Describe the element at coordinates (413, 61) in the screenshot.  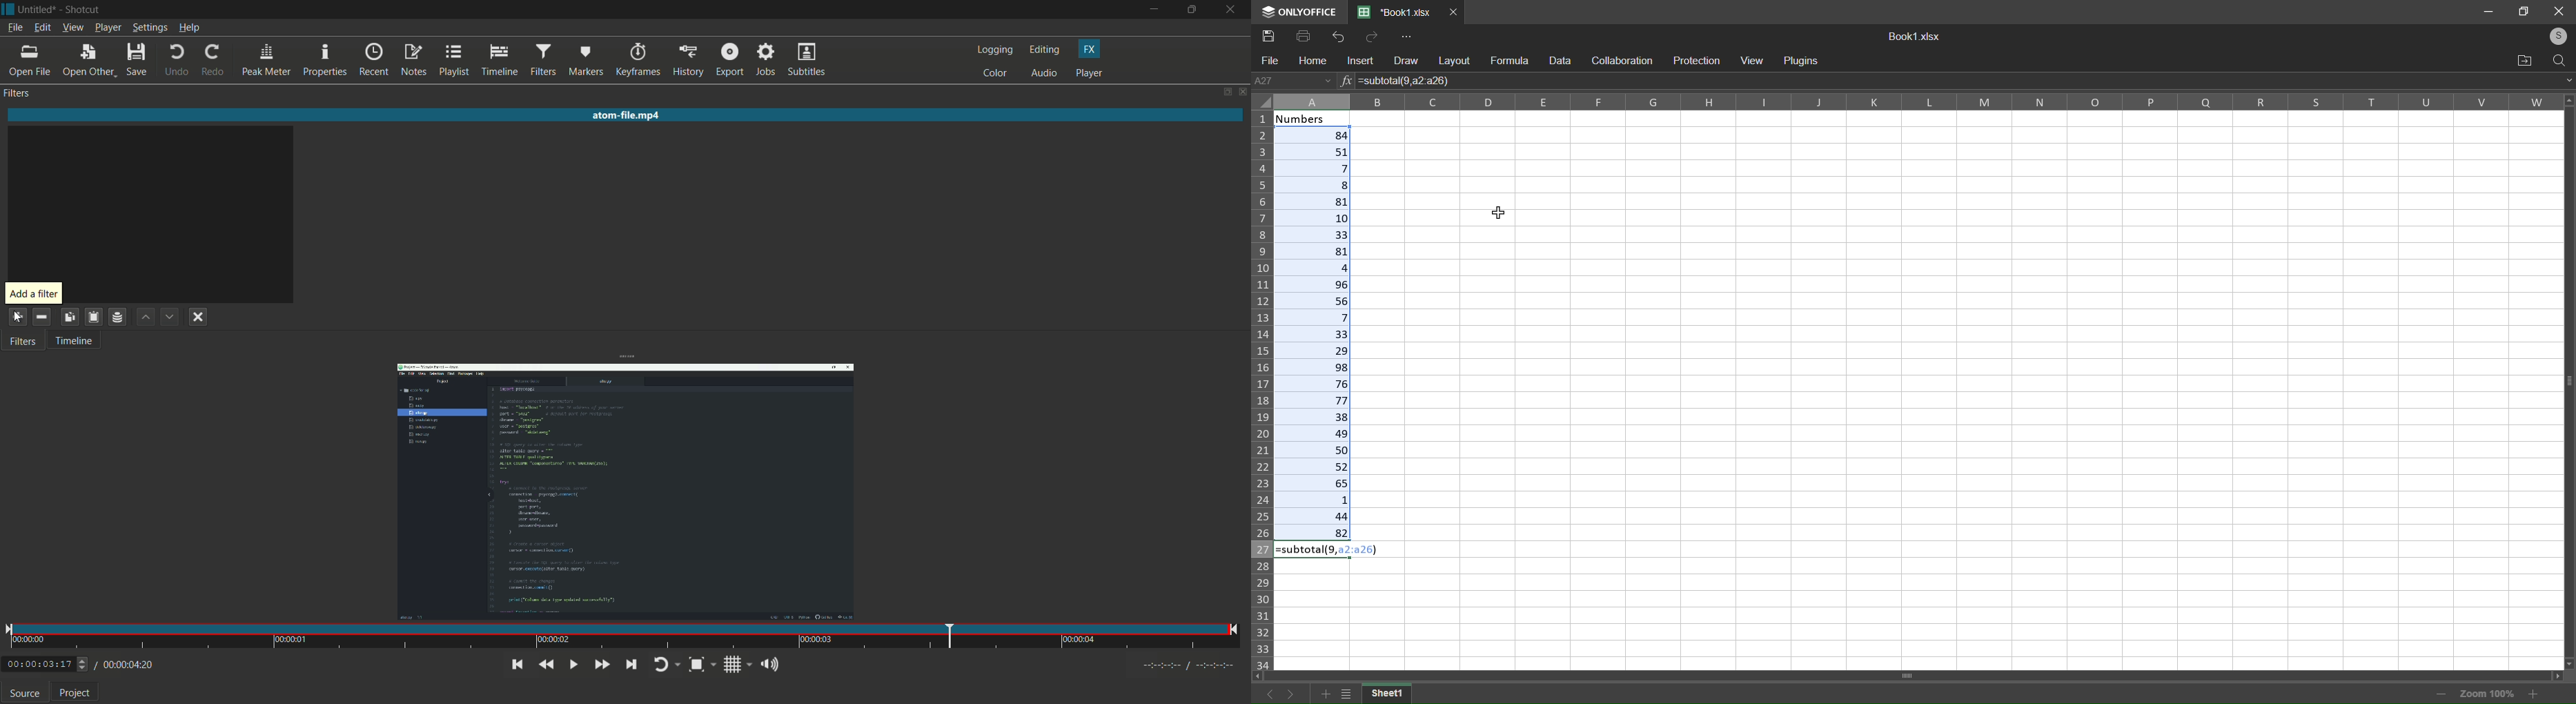
I see `notes` at that location.